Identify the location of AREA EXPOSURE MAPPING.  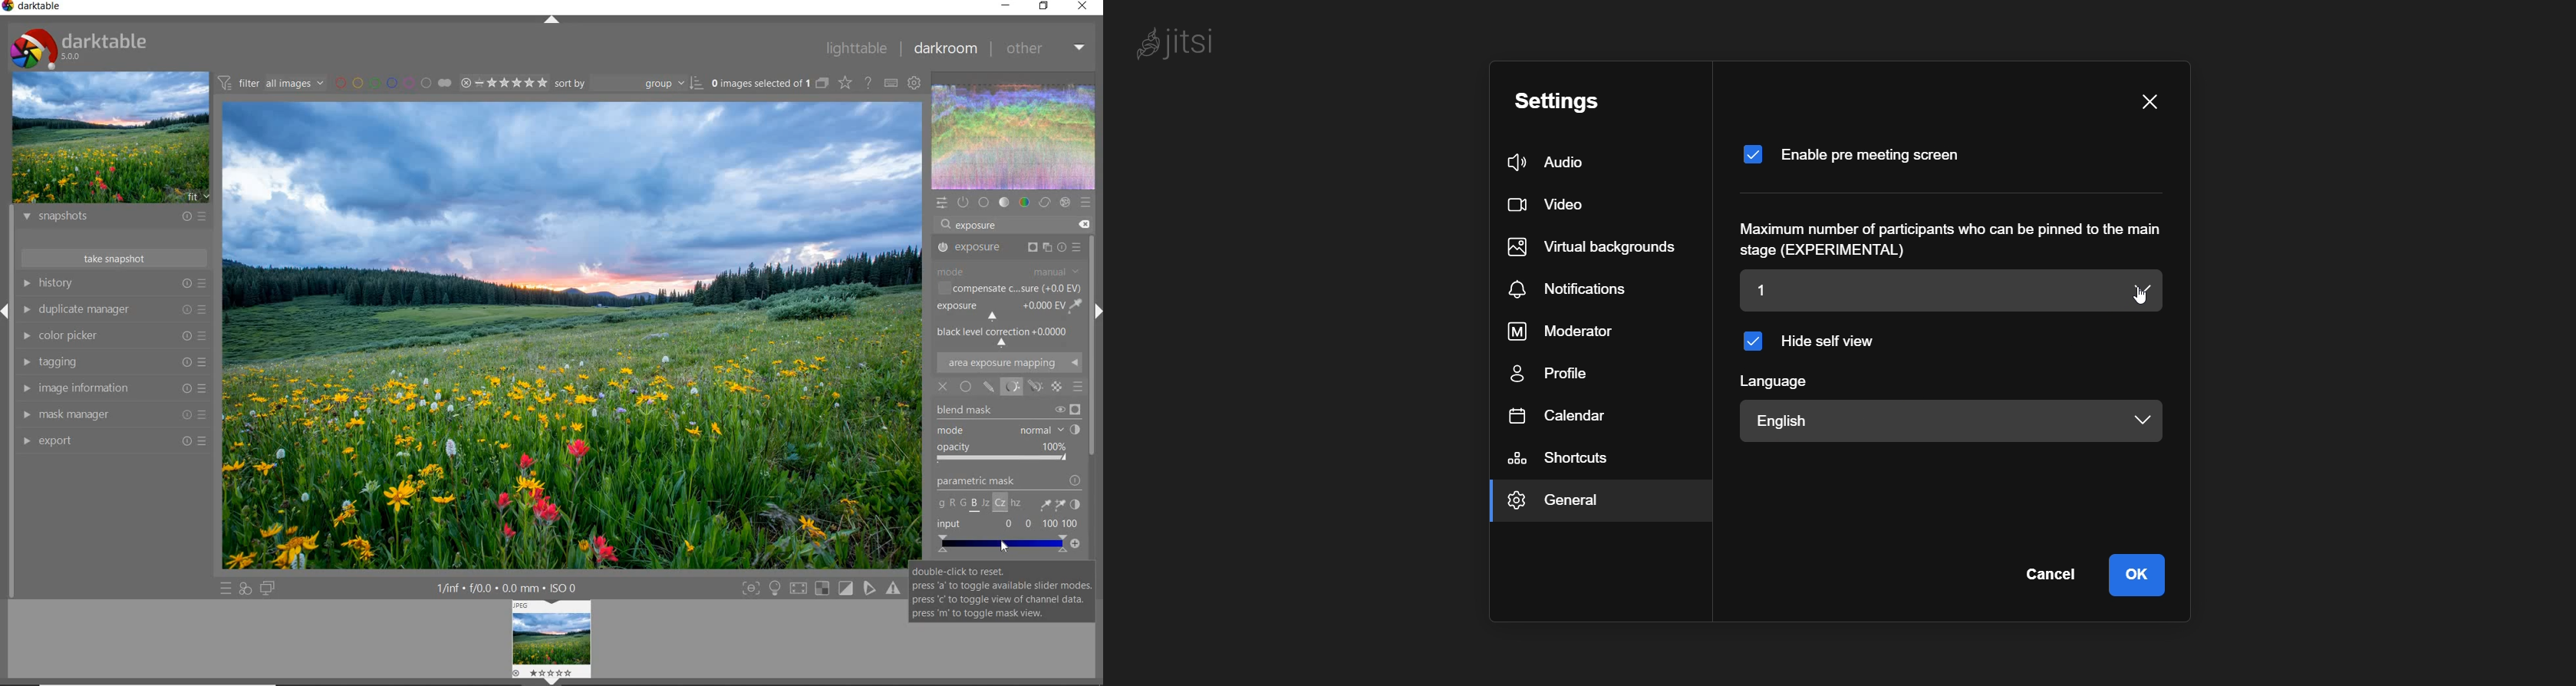
(1015, 363).